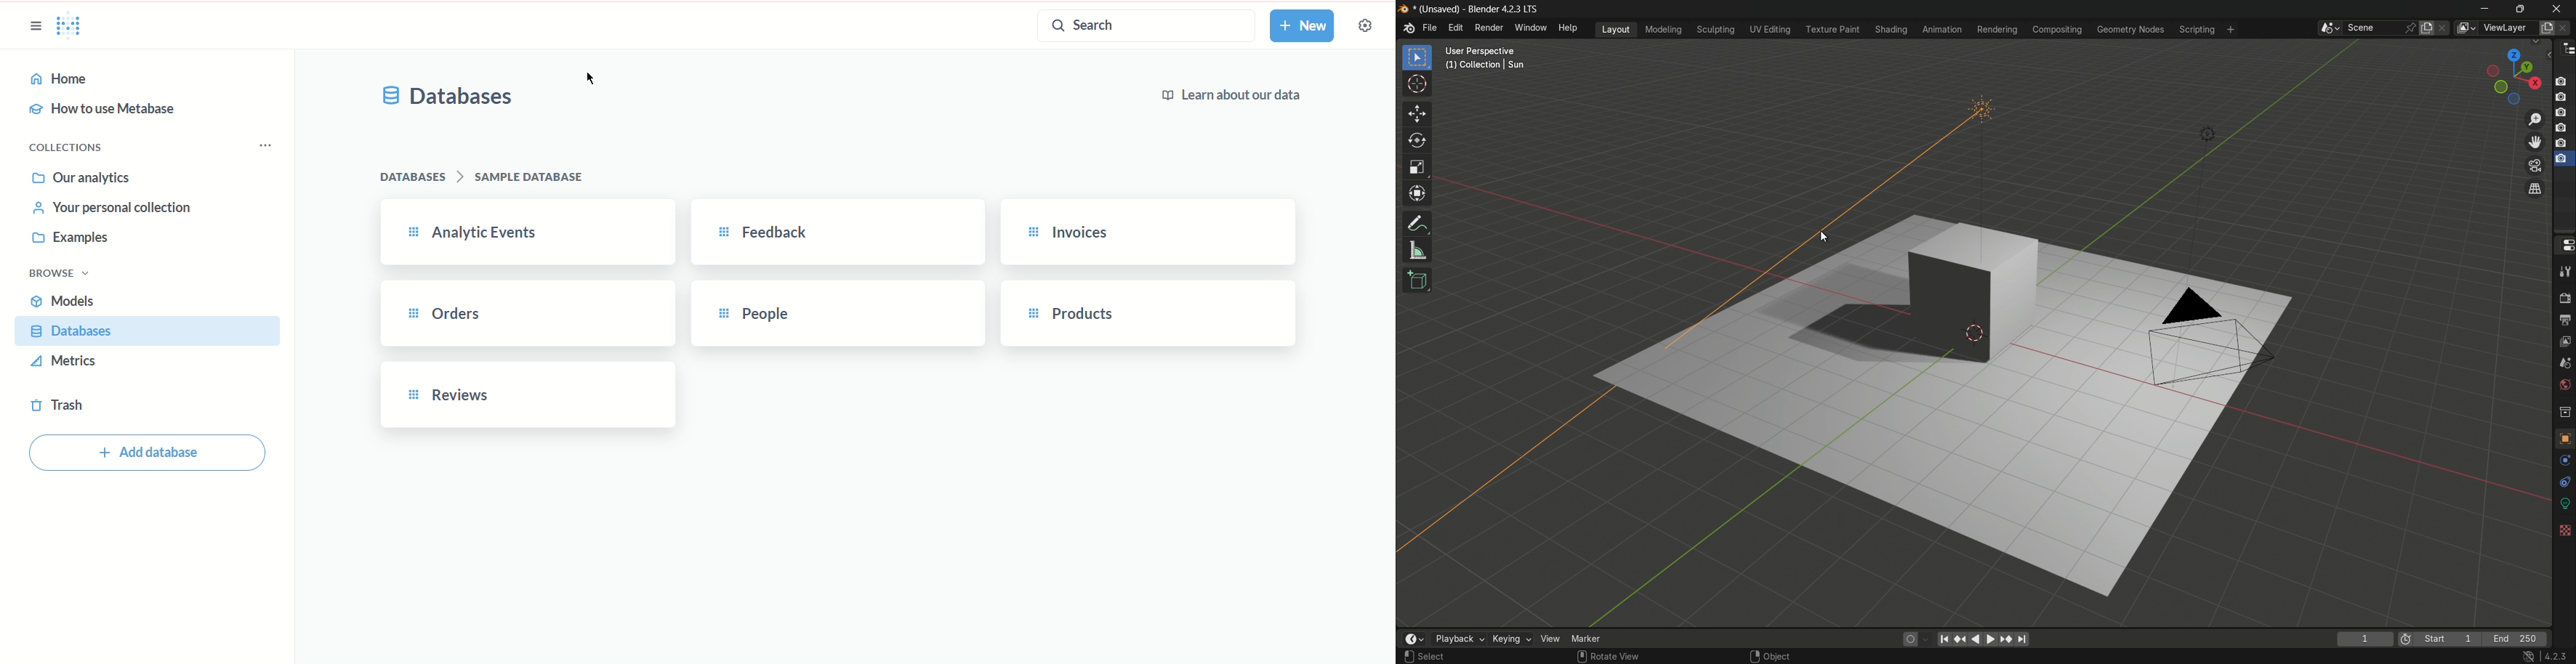 This screenshot has height=672, width=2576. I want to click on minimize, so click(2485, 7).